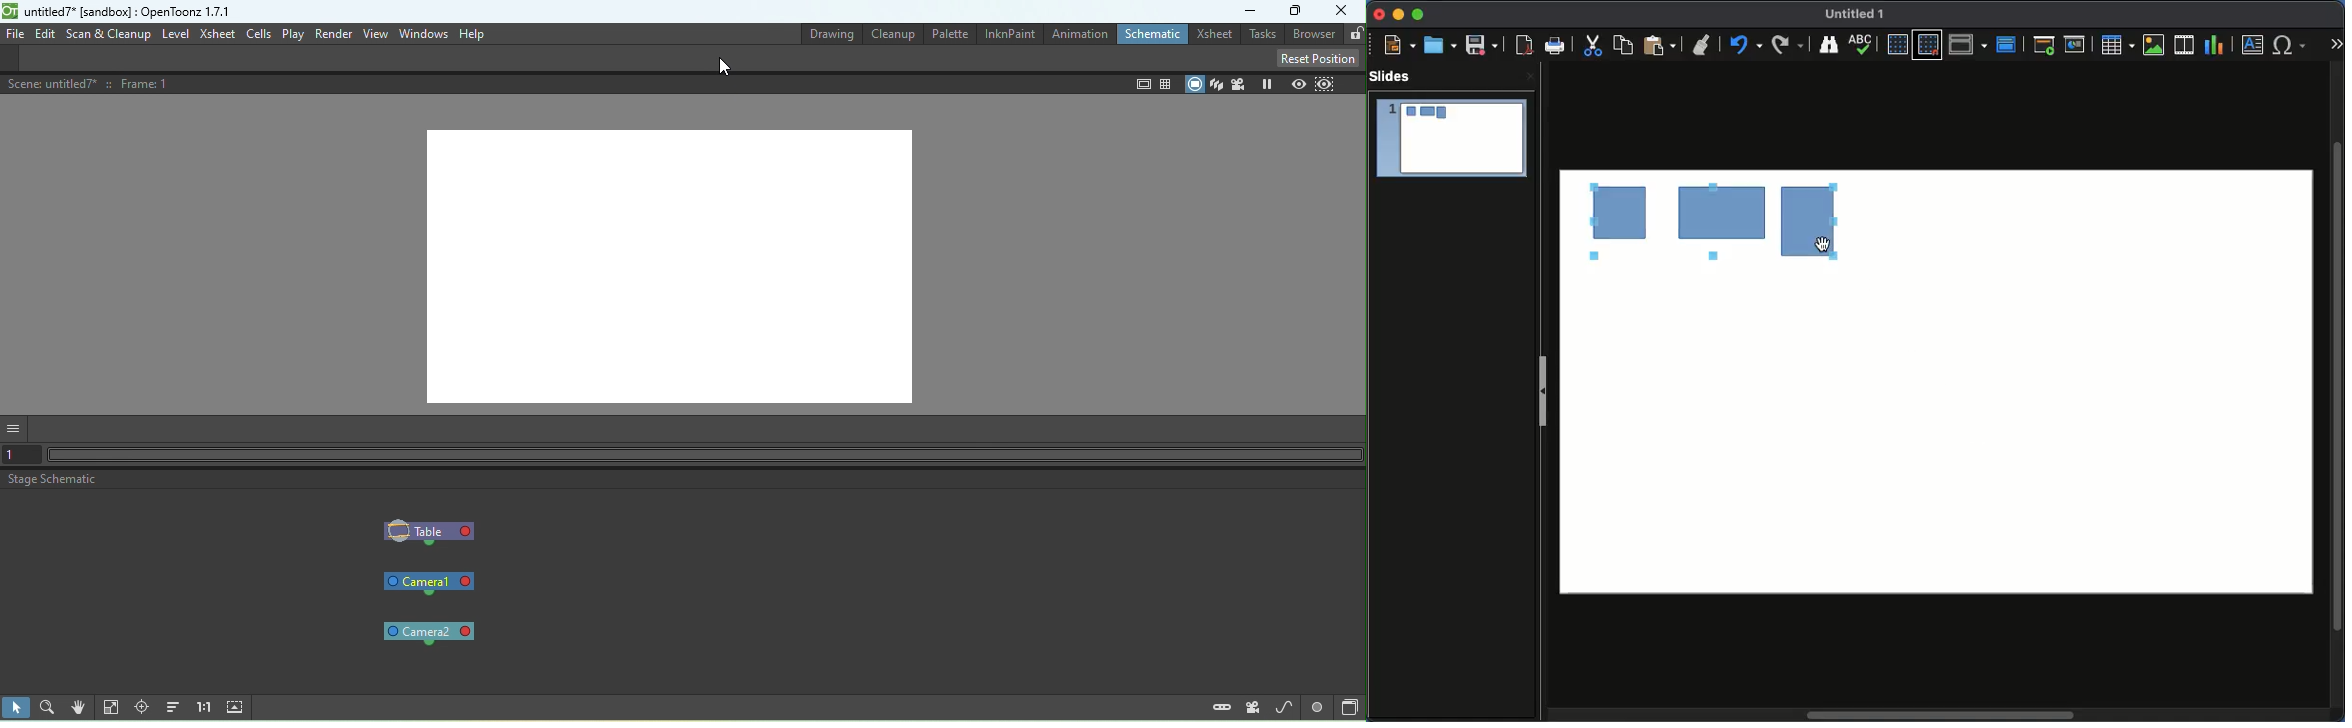  I want to click on Print, so click(1555, 44).